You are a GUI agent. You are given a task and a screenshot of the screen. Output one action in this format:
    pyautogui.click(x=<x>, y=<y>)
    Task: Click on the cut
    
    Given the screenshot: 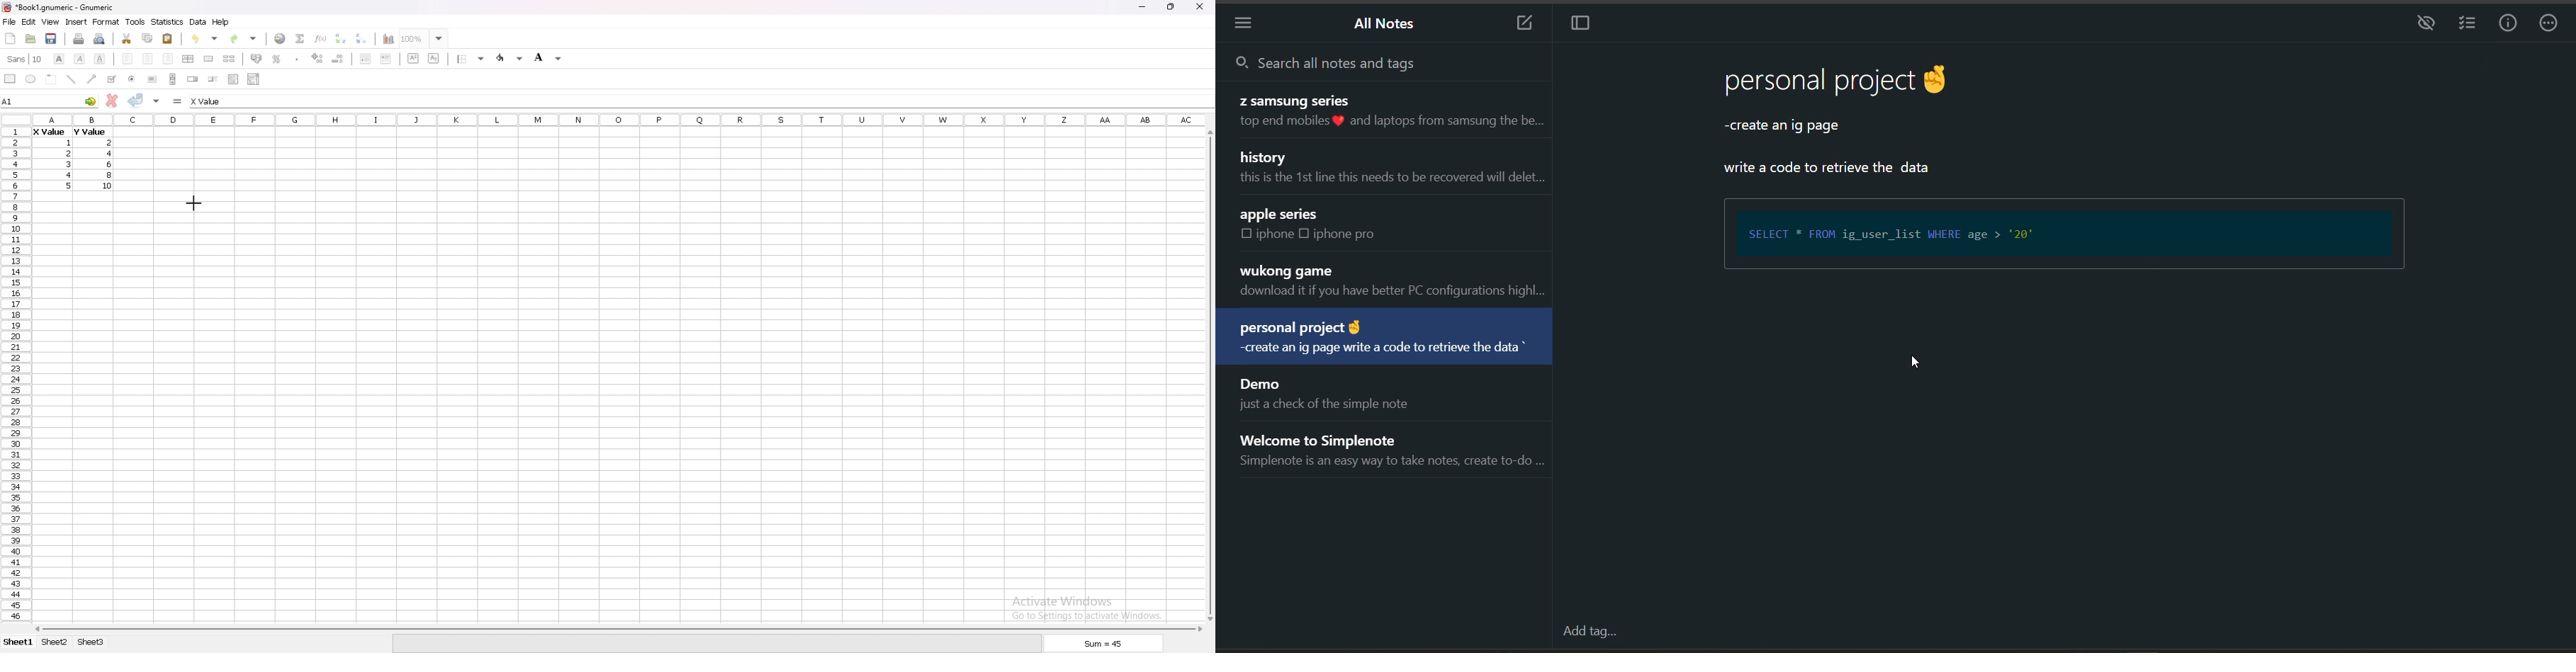 What is the action you would take?
    pyautogui.click(x=127, y=38)
    